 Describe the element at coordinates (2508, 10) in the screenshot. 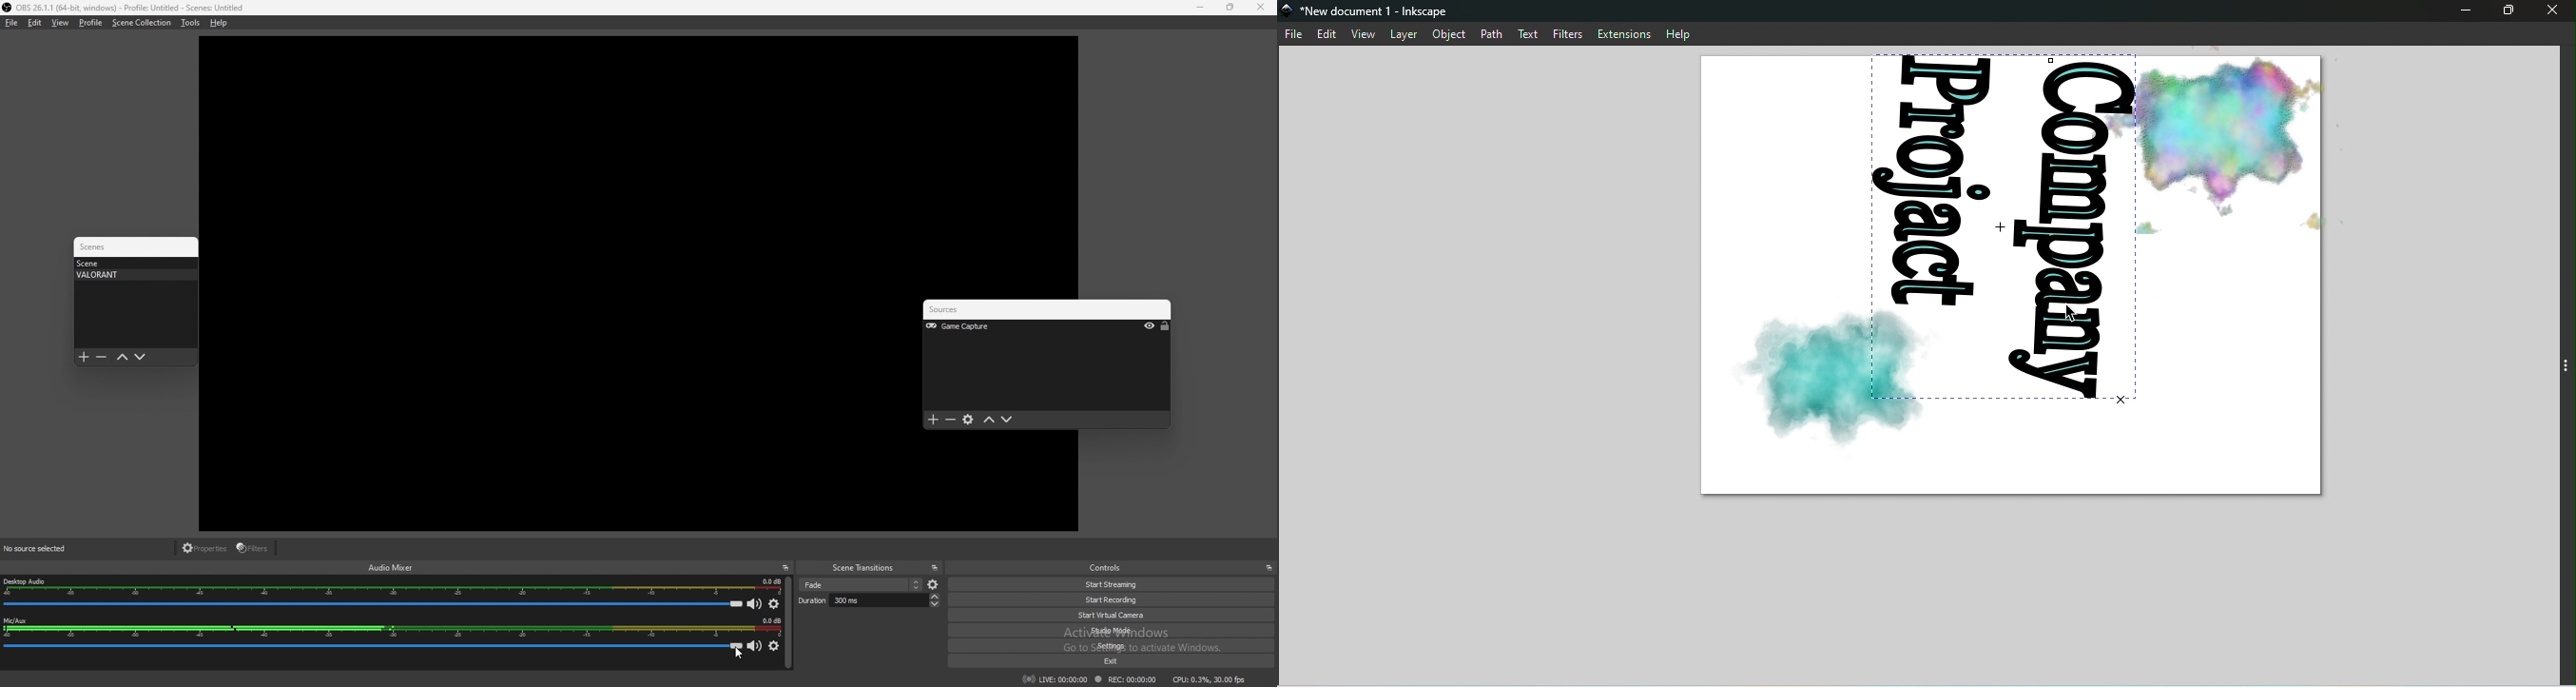

I see `Maximize` at that location.